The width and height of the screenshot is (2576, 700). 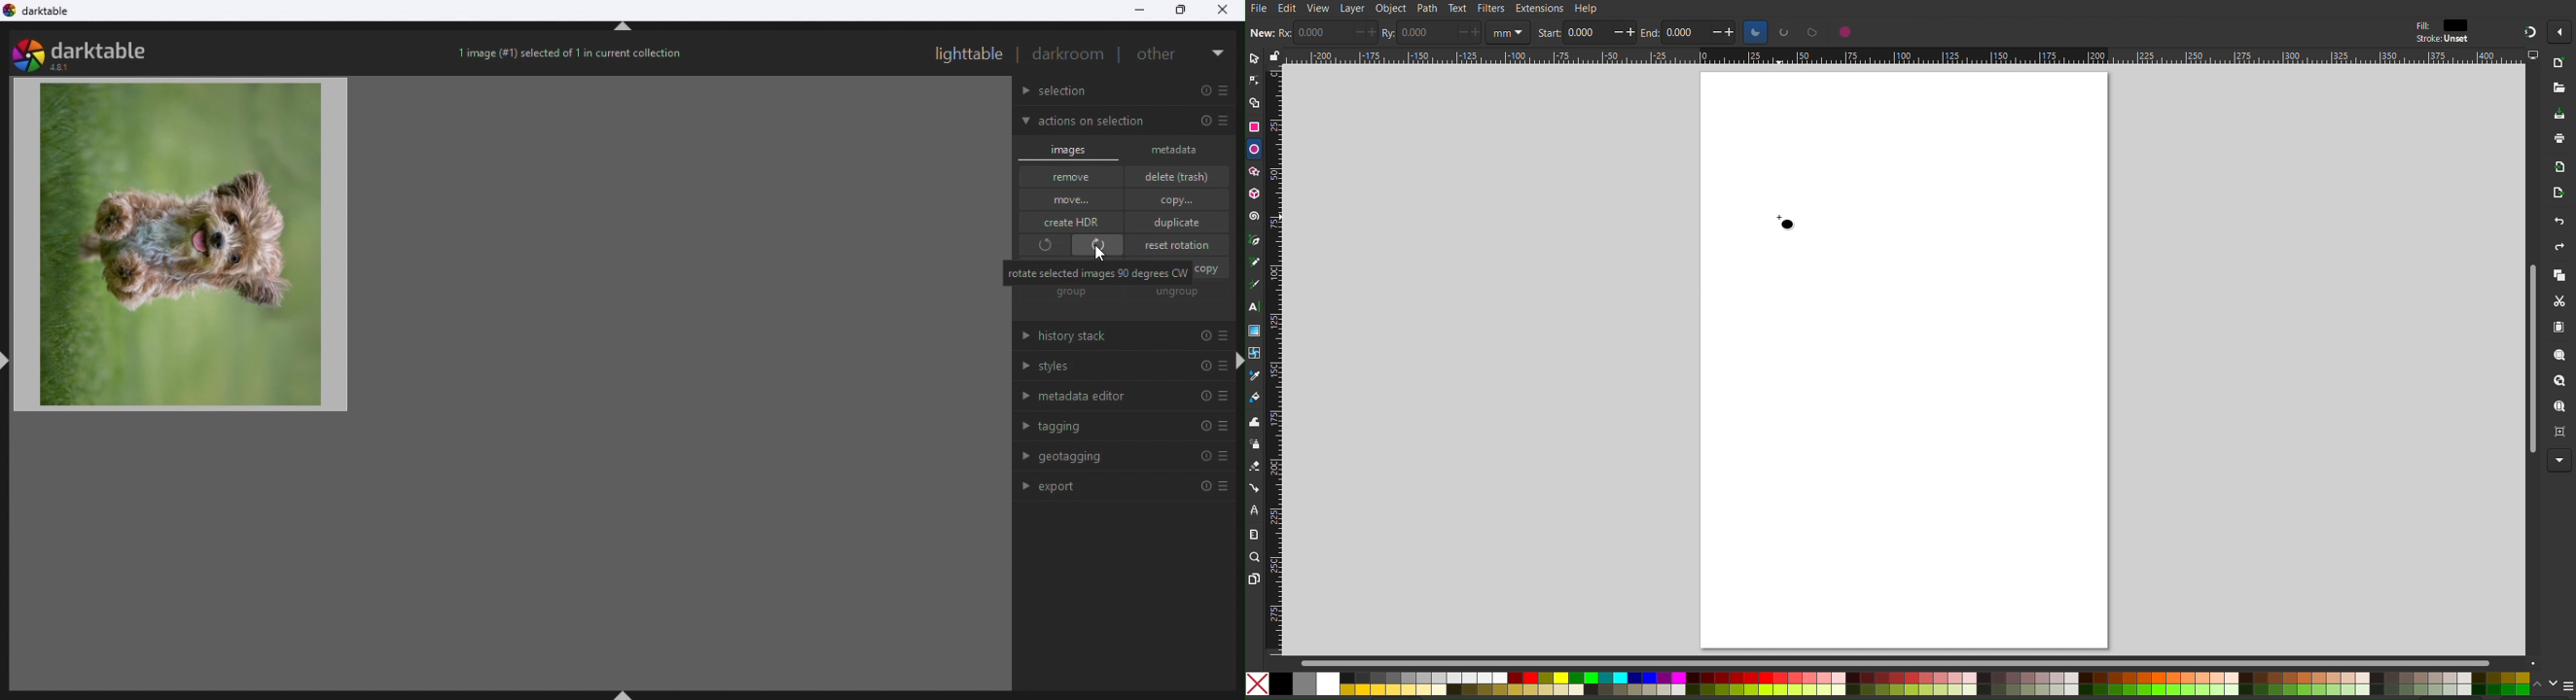 What do you see at coordinates (1254, 262) in the screenshot?
I see `Pencil Tool` at bounding box center [1254, 262].